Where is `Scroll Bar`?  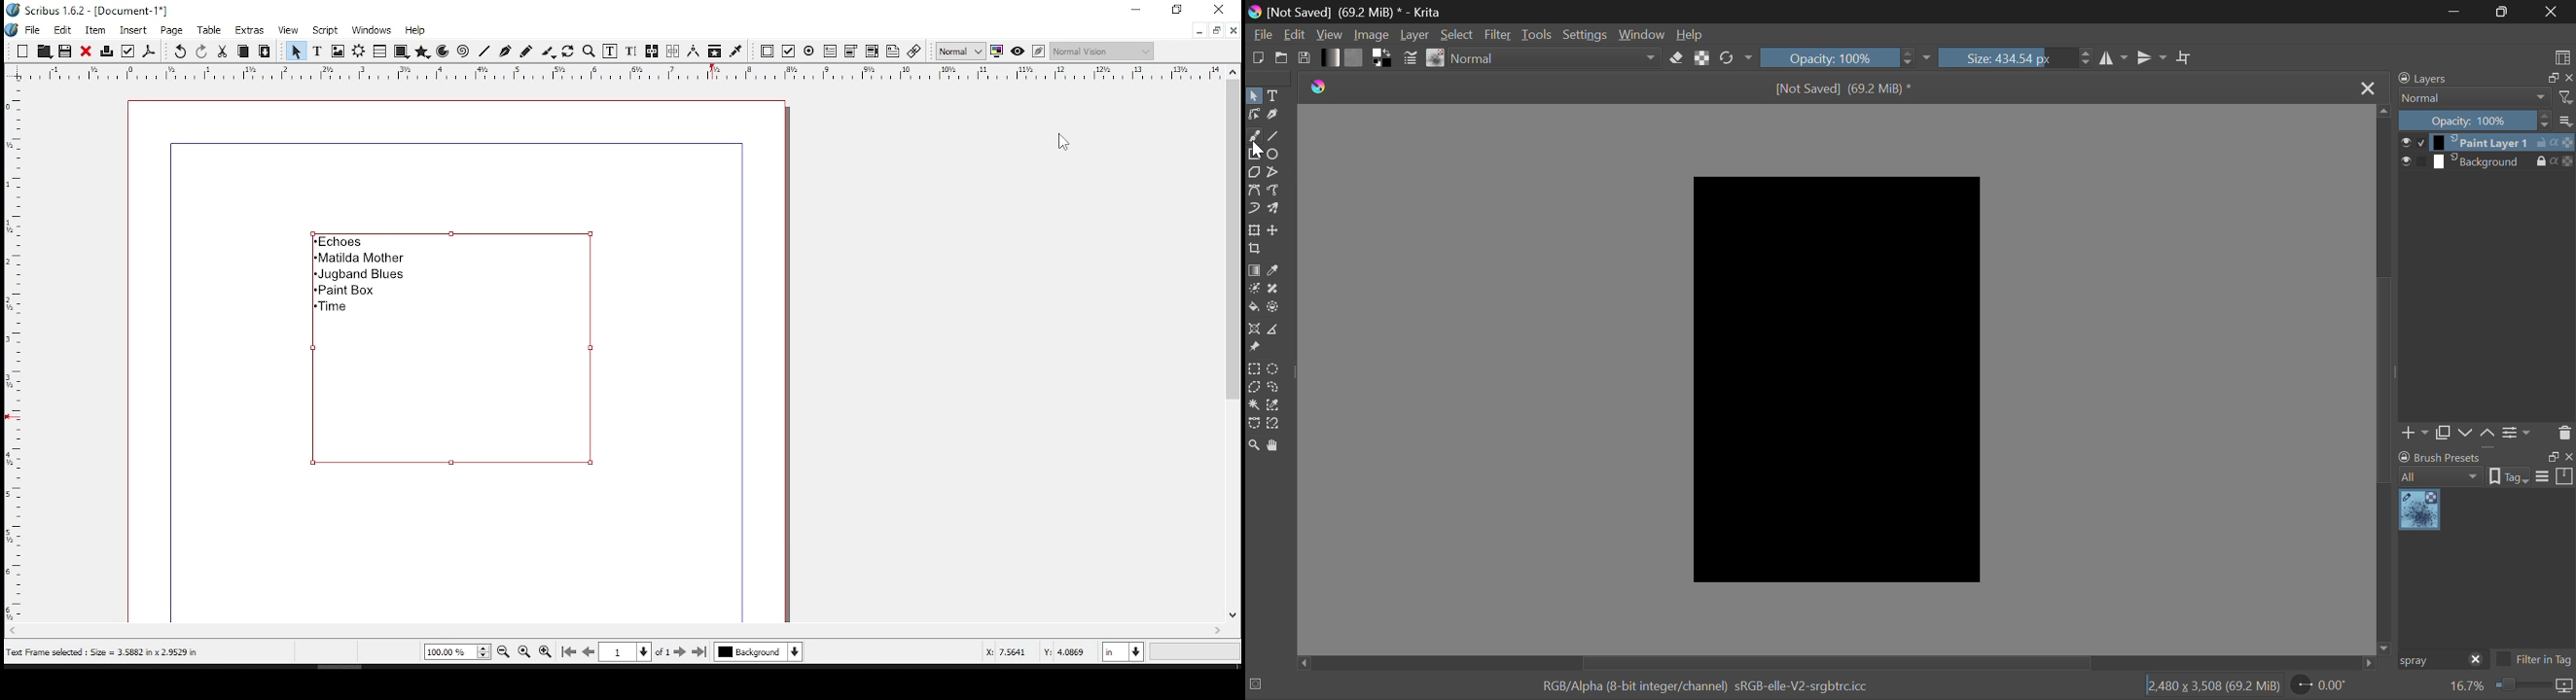 Scroll Bar is located at coordinates (2385, 378).